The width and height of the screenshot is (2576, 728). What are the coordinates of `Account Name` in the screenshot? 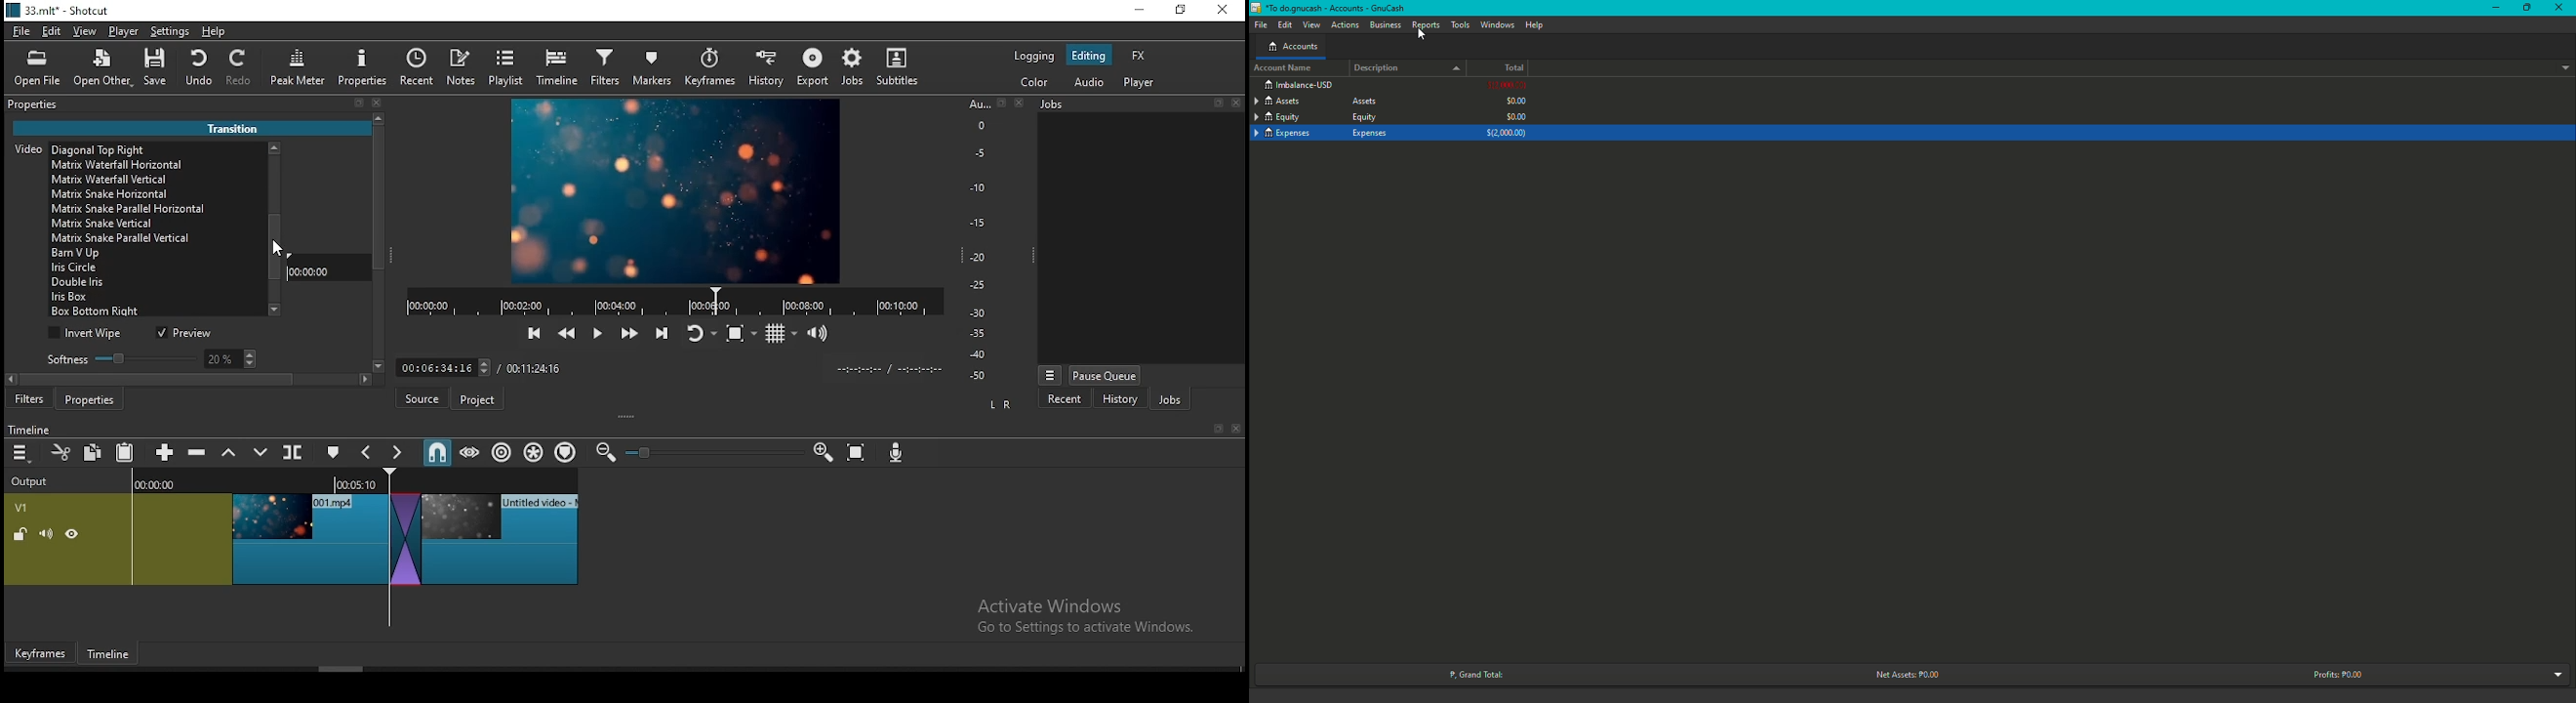 It's located at (1281, 69).